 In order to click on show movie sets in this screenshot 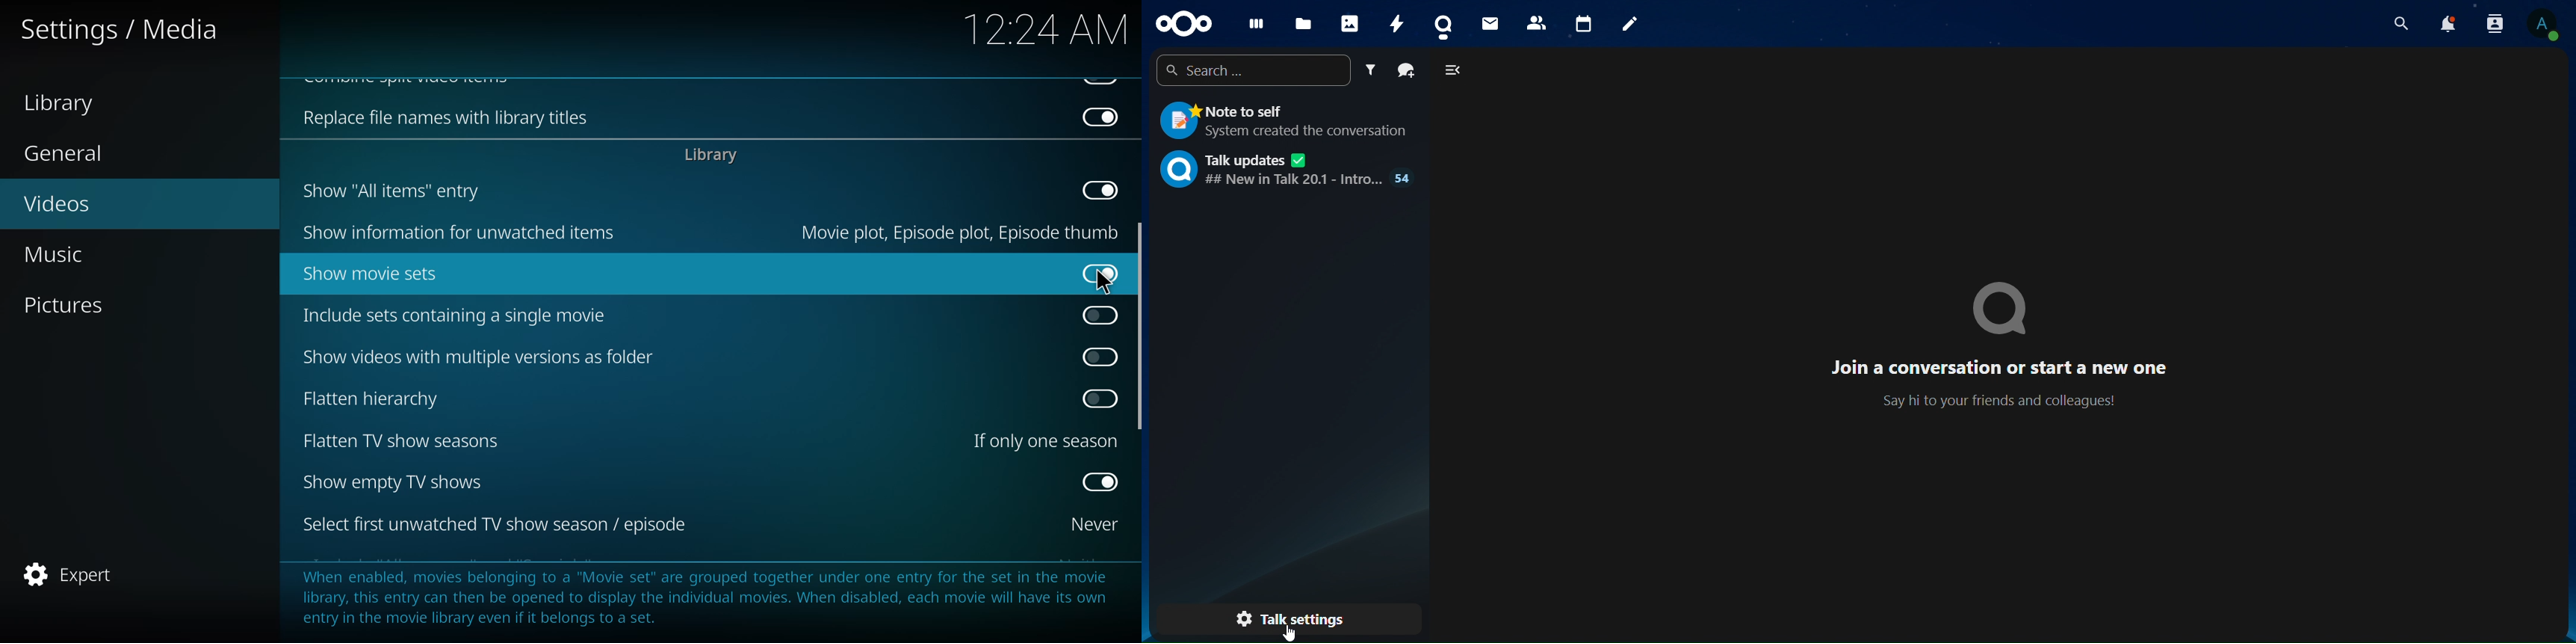, I will do `click(369, 273)`.